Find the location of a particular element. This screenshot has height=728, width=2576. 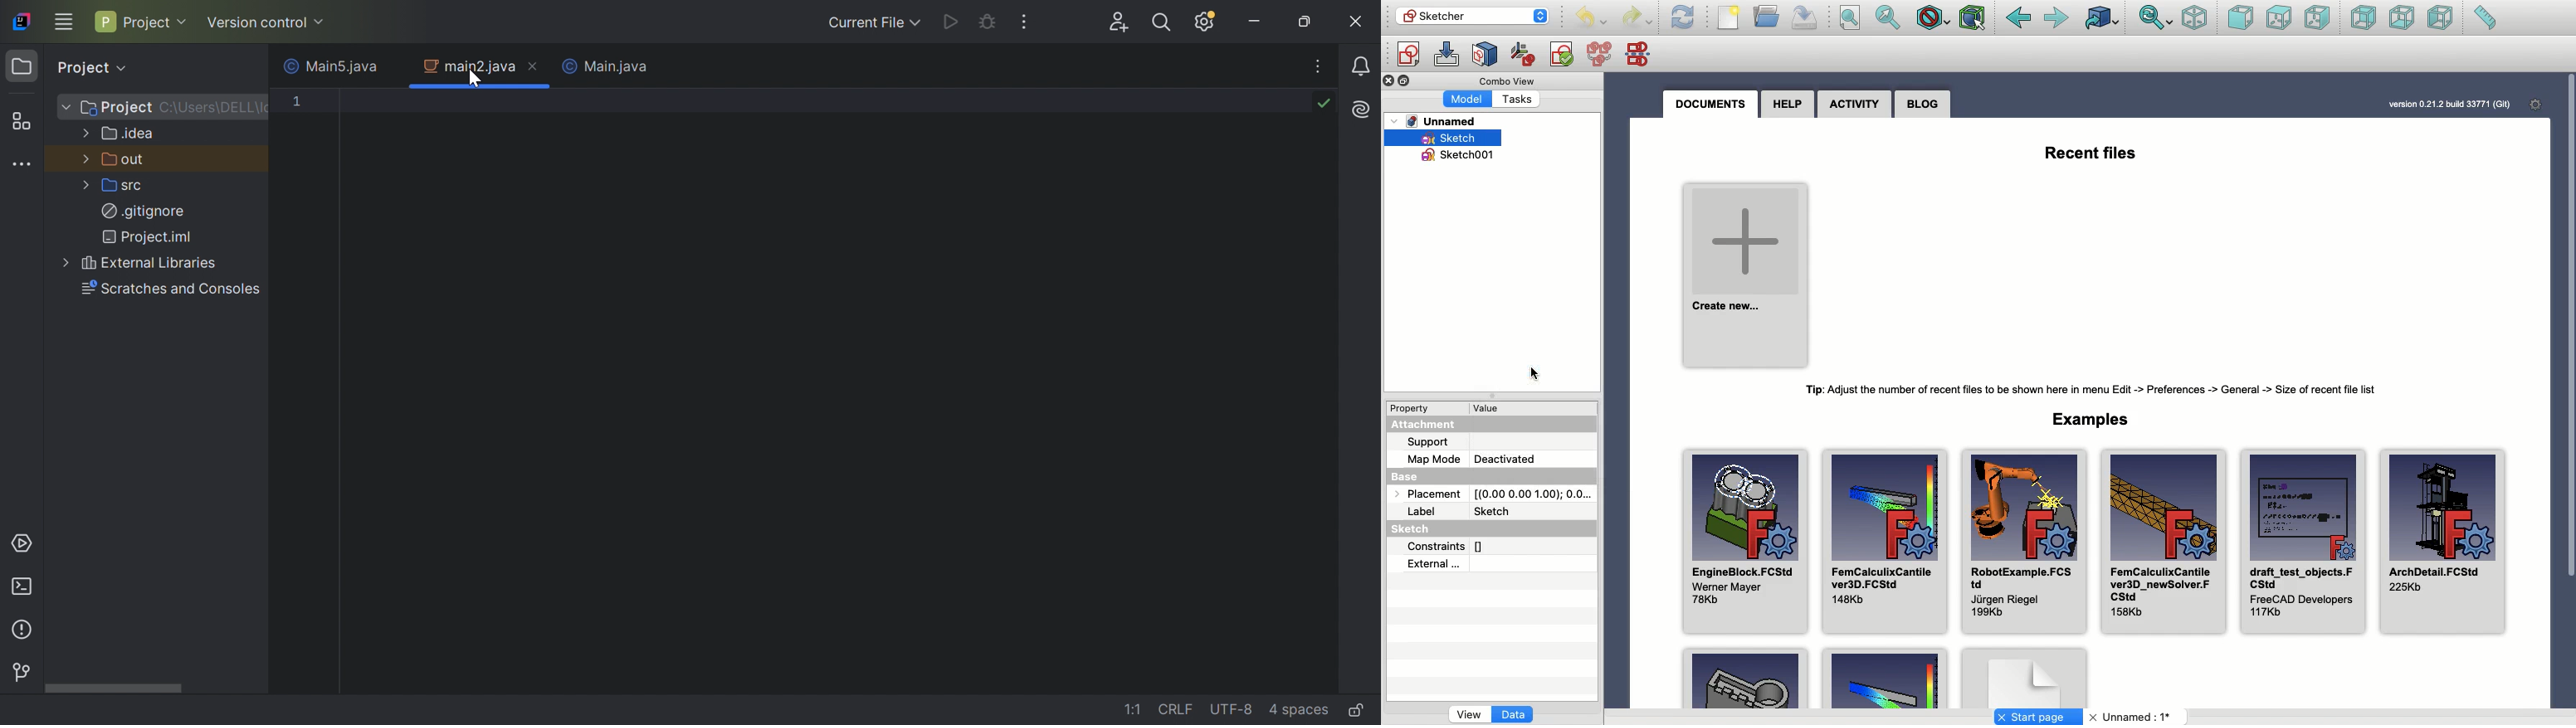

Main.java is located at coordinates (617, 70).